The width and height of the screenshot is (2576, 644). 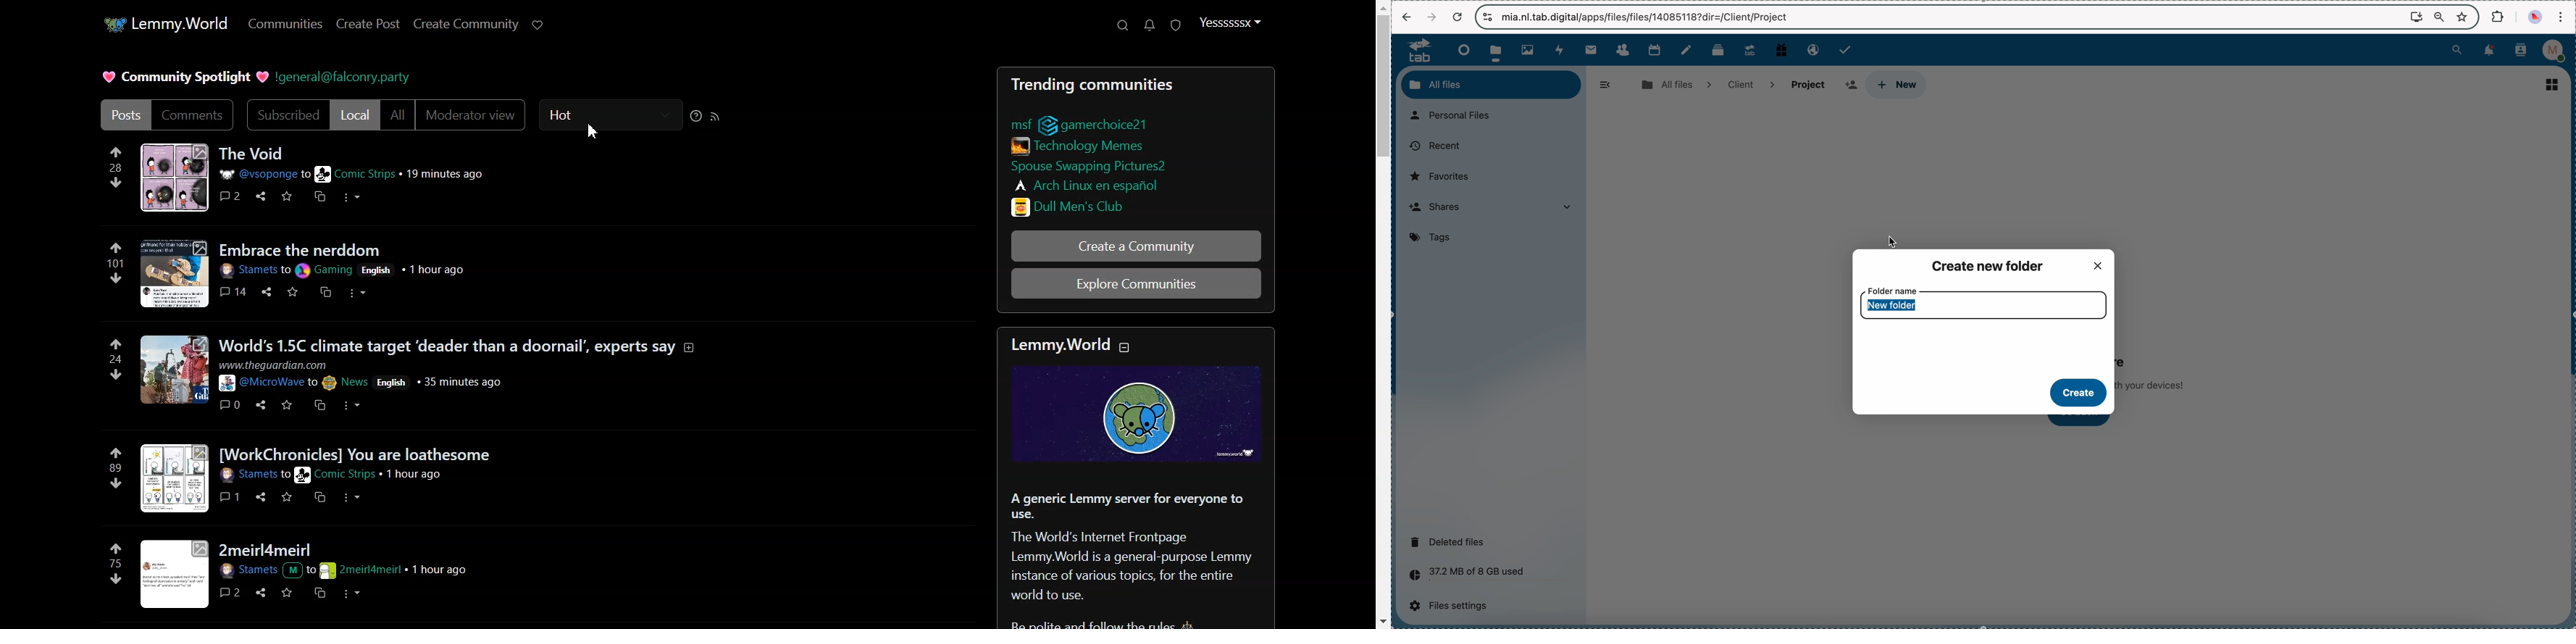 What do you see at coordinates (1622, 50) in the screenshot?
I see `contacts` at bounding box center [1622, 50].